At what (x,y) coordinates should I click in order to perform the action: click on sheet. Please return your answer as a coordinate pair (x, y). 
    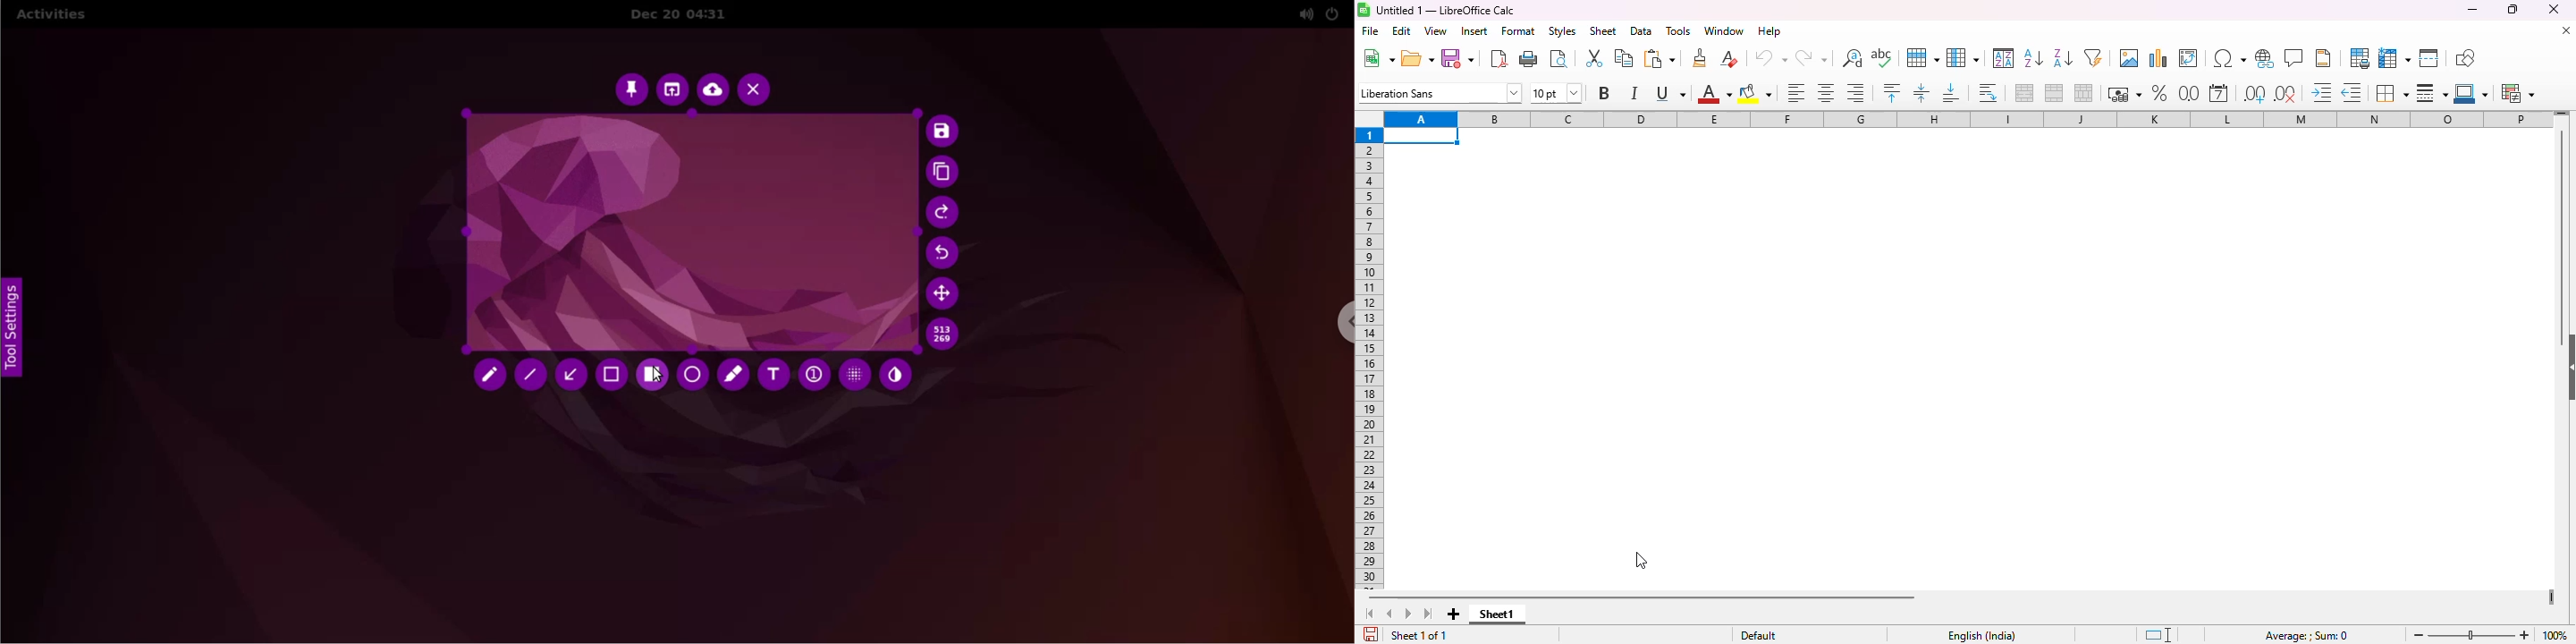
    Looking at the image, I should click on (1603, 30).